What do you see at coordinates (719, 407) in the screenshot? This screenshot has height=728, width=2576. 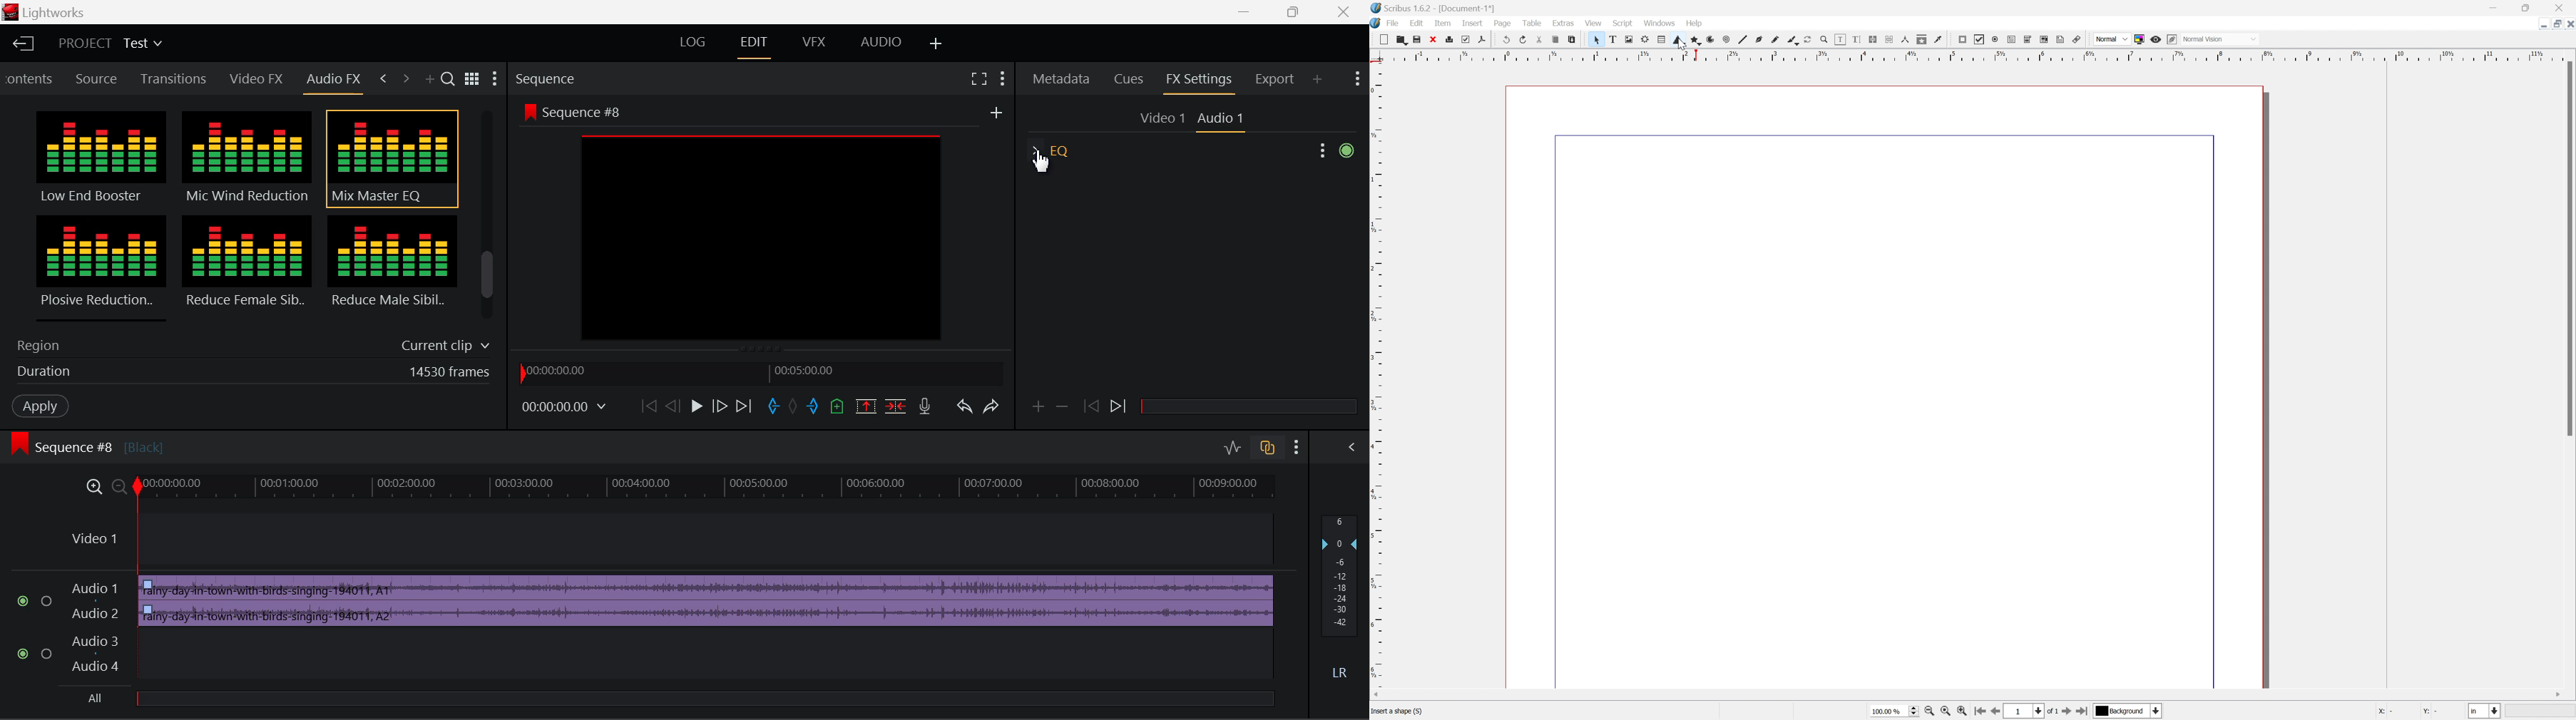 I see `Go Forward` at bounding box center [719, 407].